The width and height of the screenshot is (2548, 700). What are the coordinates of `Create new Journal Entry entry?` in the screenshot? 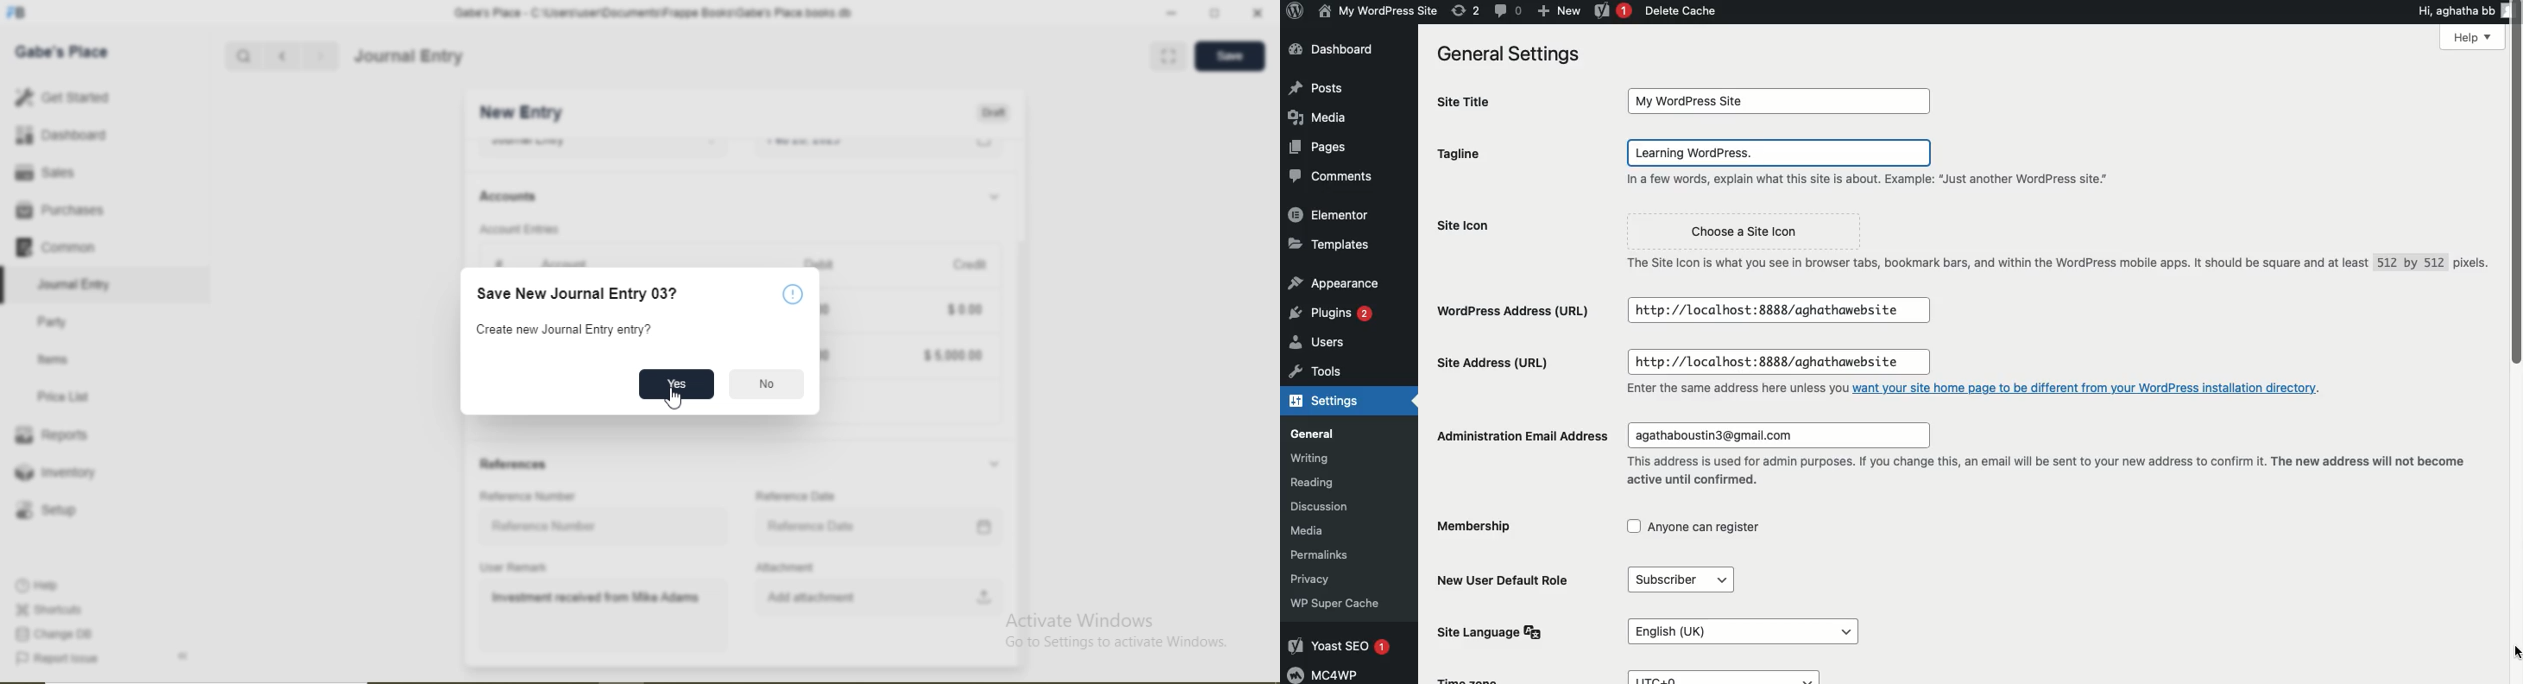 It's located at (566, 330).